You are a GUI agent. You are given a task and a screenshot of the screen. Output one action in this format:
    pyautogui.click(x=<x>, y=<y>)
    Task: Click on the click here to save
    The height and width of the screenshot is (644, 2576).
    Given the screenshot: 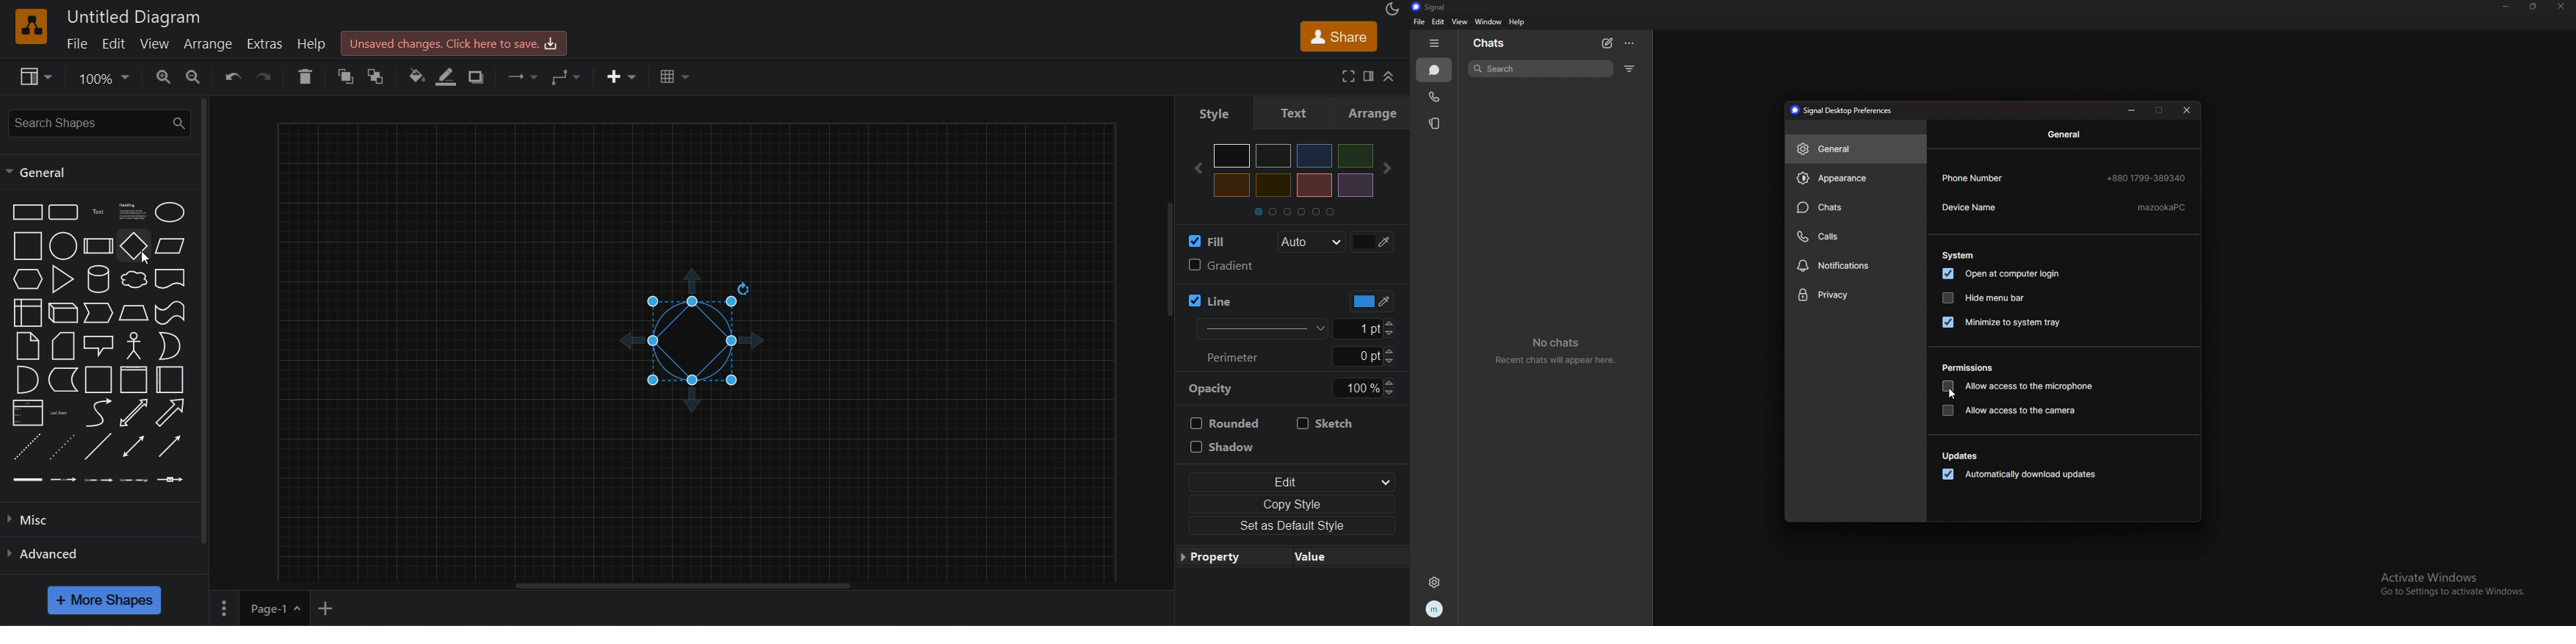 What is the action you would take?
    pyautogui.click(x=455, y=42)
    